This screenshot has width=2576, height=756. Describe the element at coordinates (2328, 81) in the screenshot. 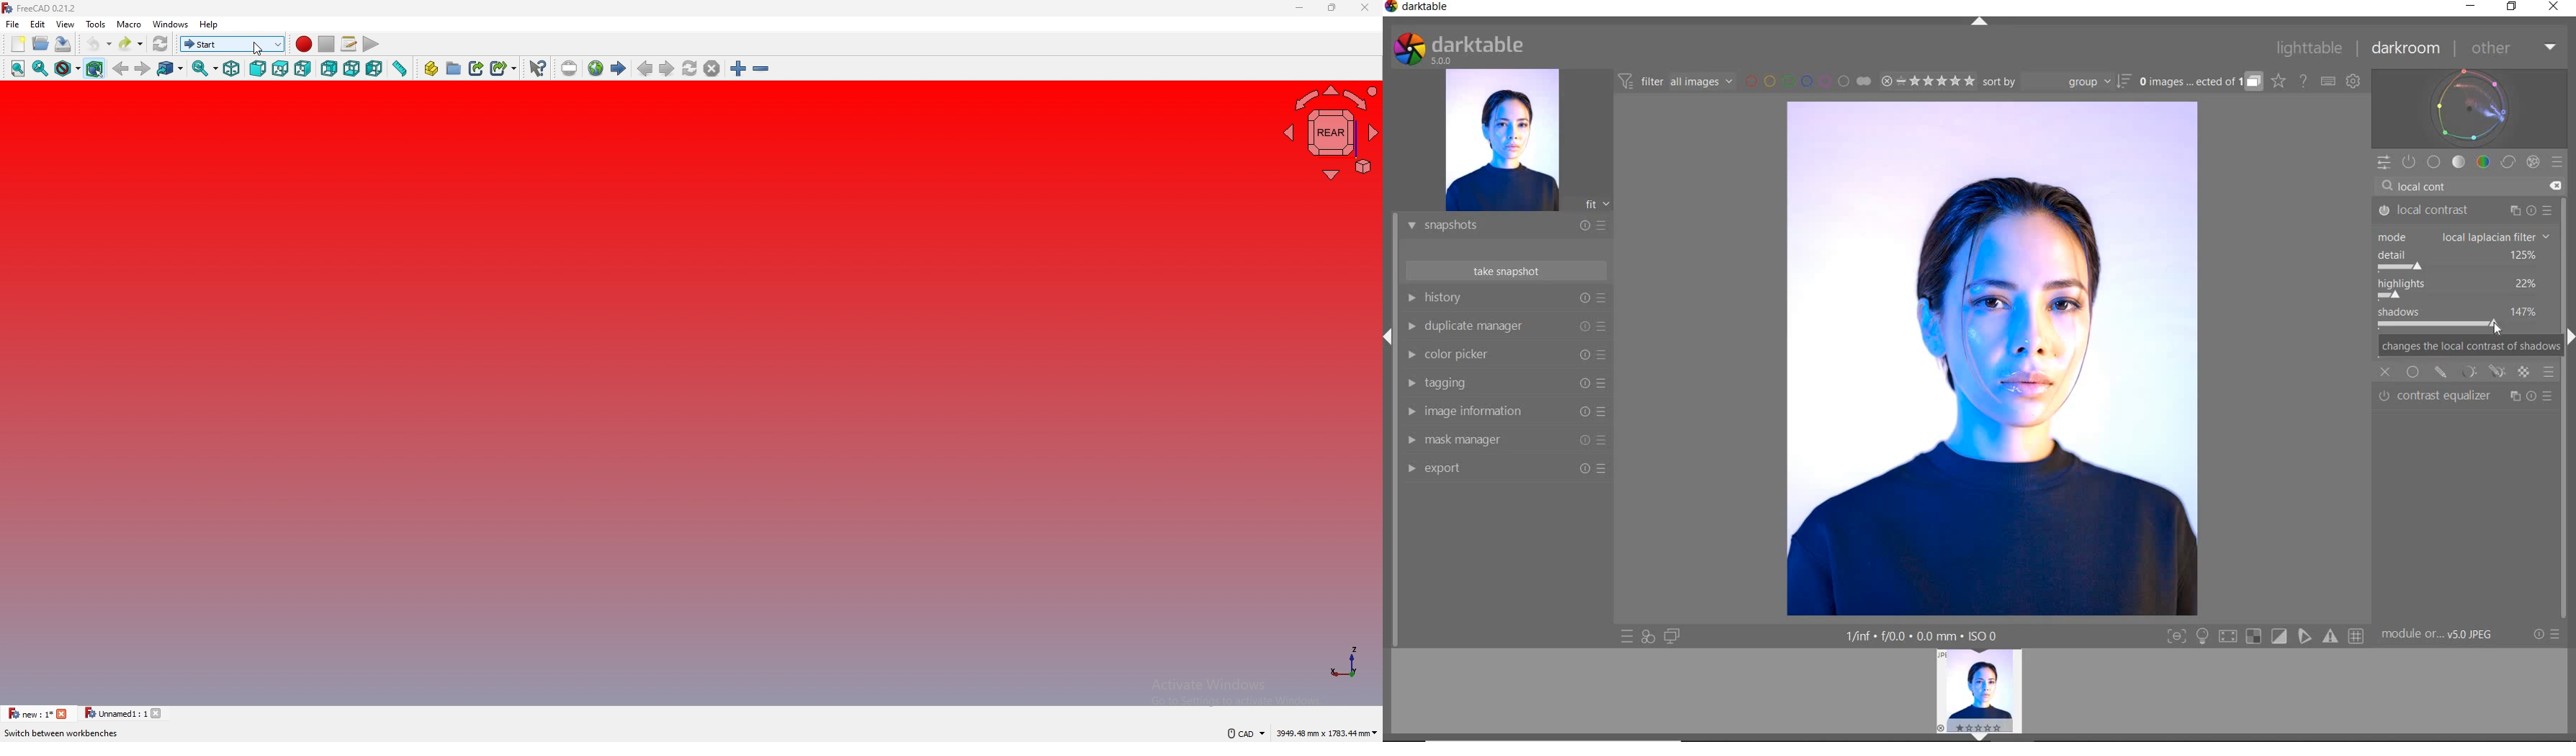

I see `SET KEYBOARD SHORTCUTS` at that location.